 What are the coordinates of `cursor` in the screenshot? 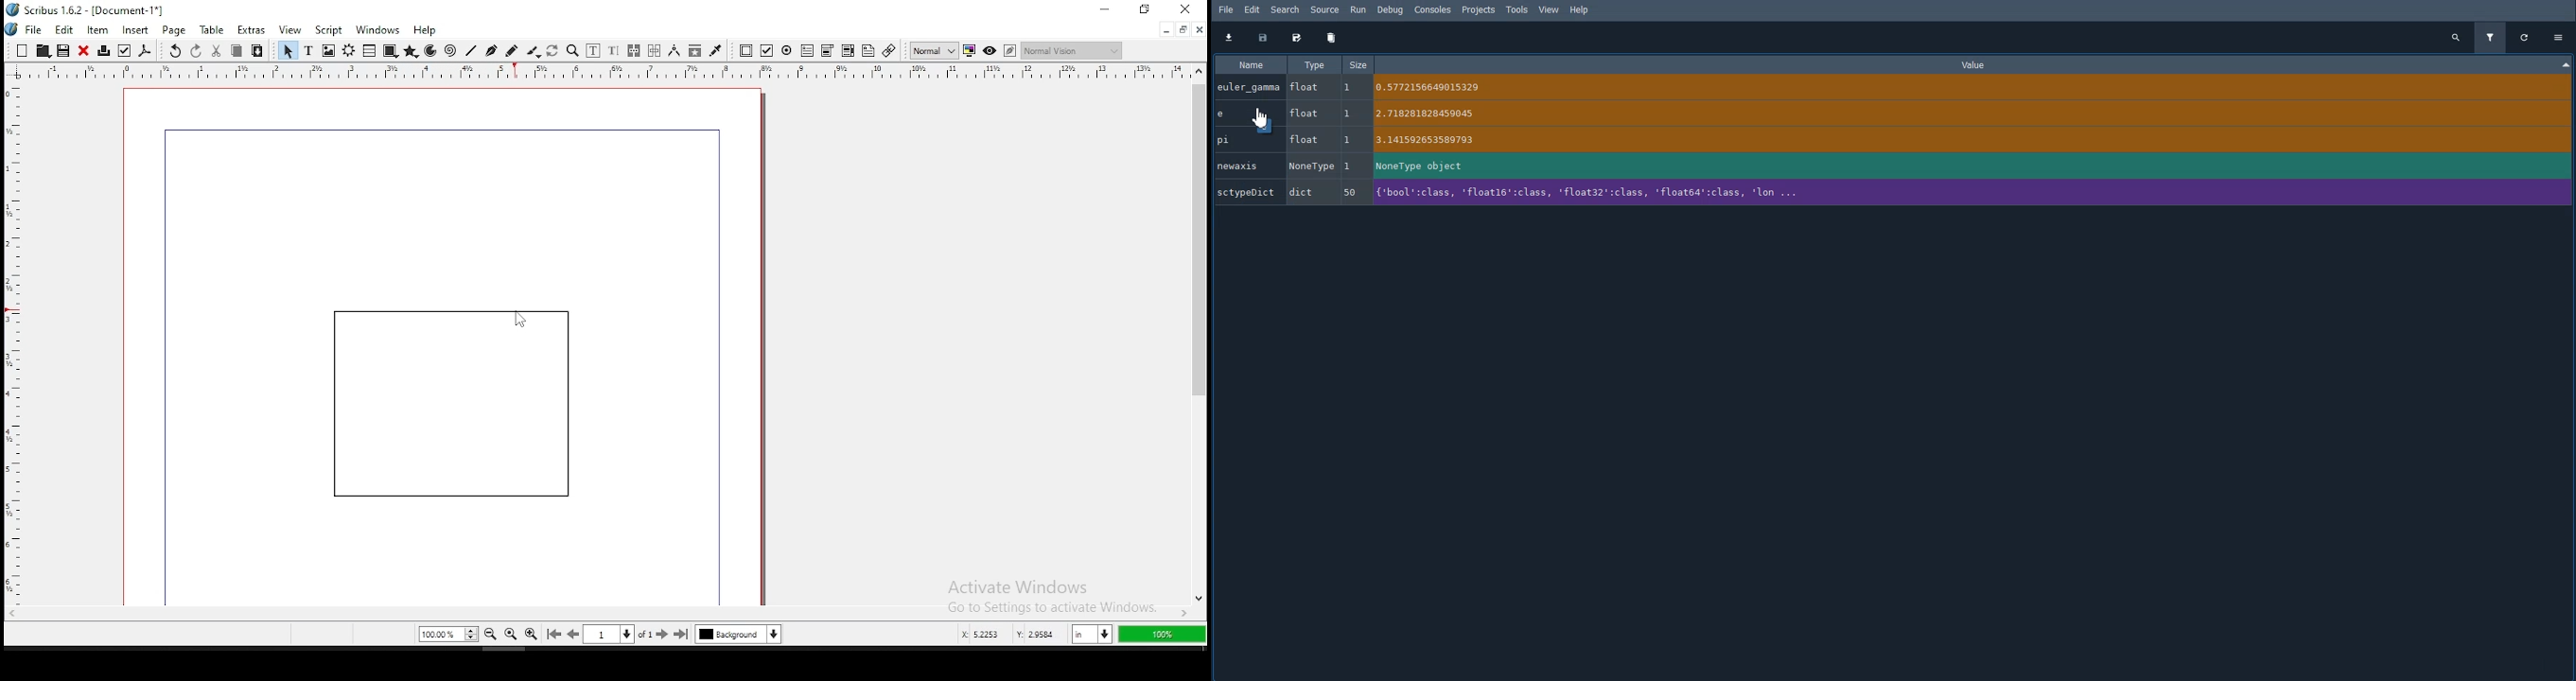 It's located at (518, 312).